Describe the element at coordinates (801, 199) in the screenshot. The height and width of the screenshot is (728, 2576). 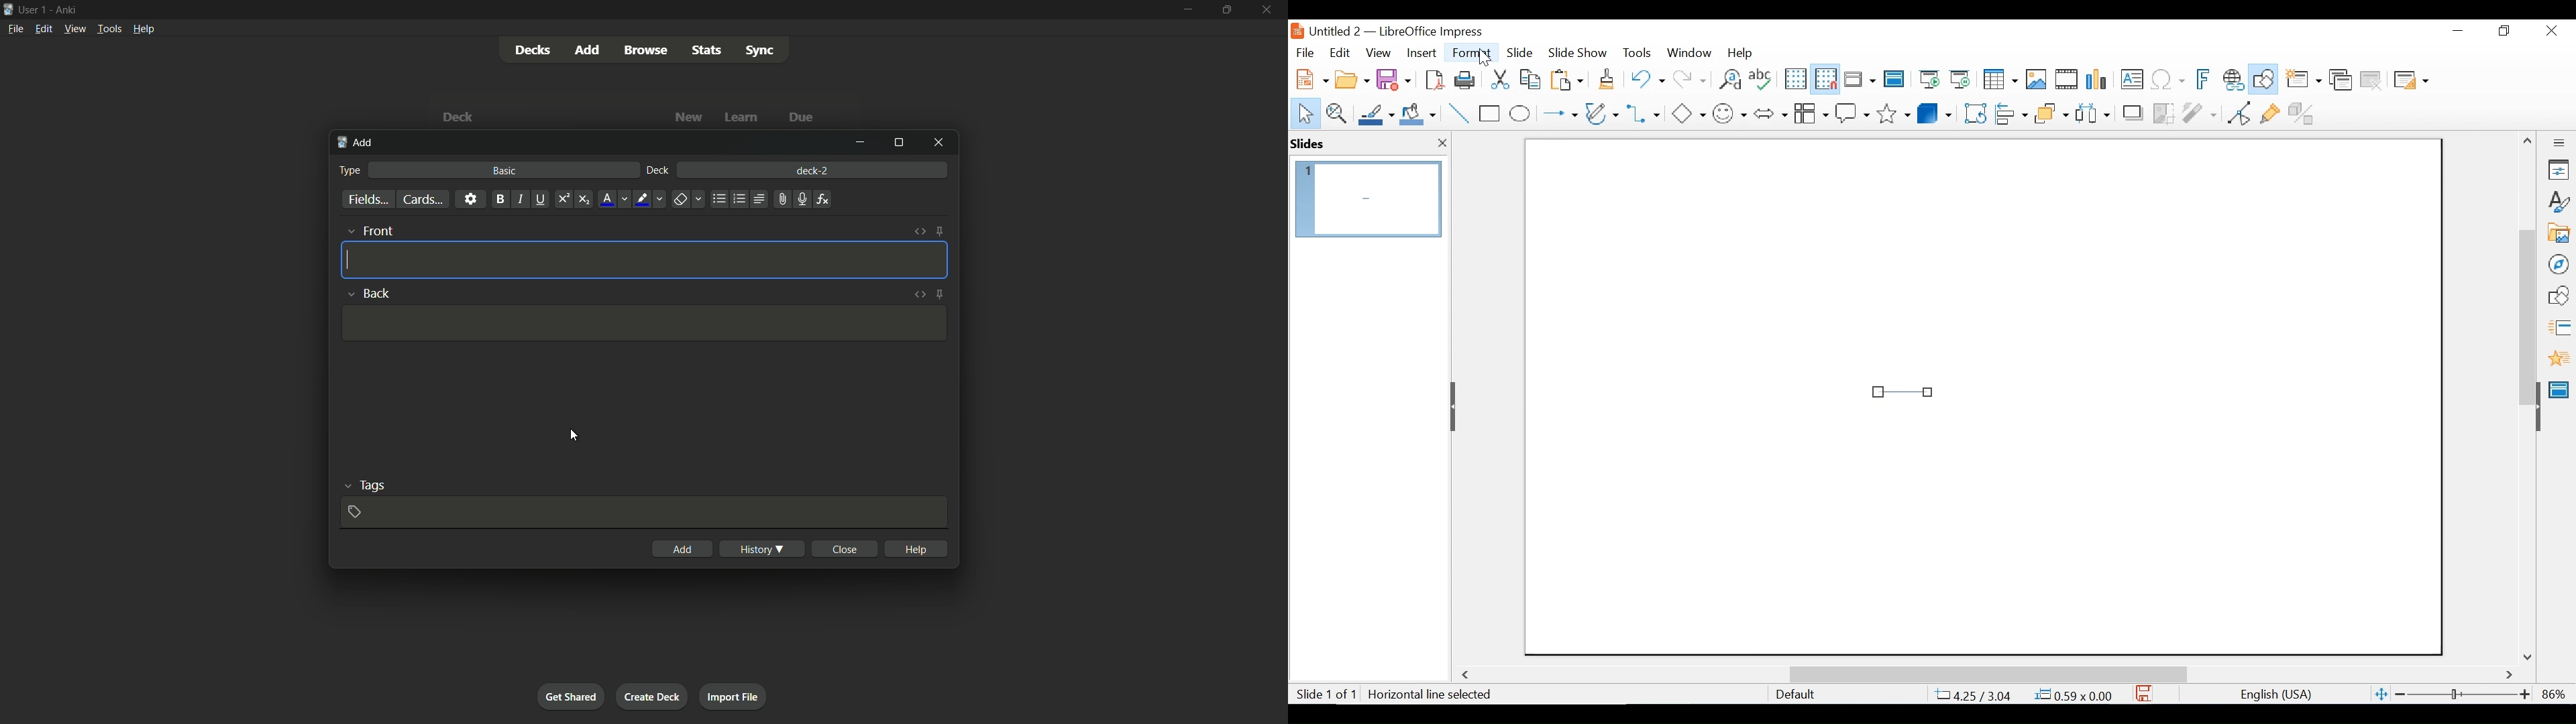
I see `record audio` at that location.